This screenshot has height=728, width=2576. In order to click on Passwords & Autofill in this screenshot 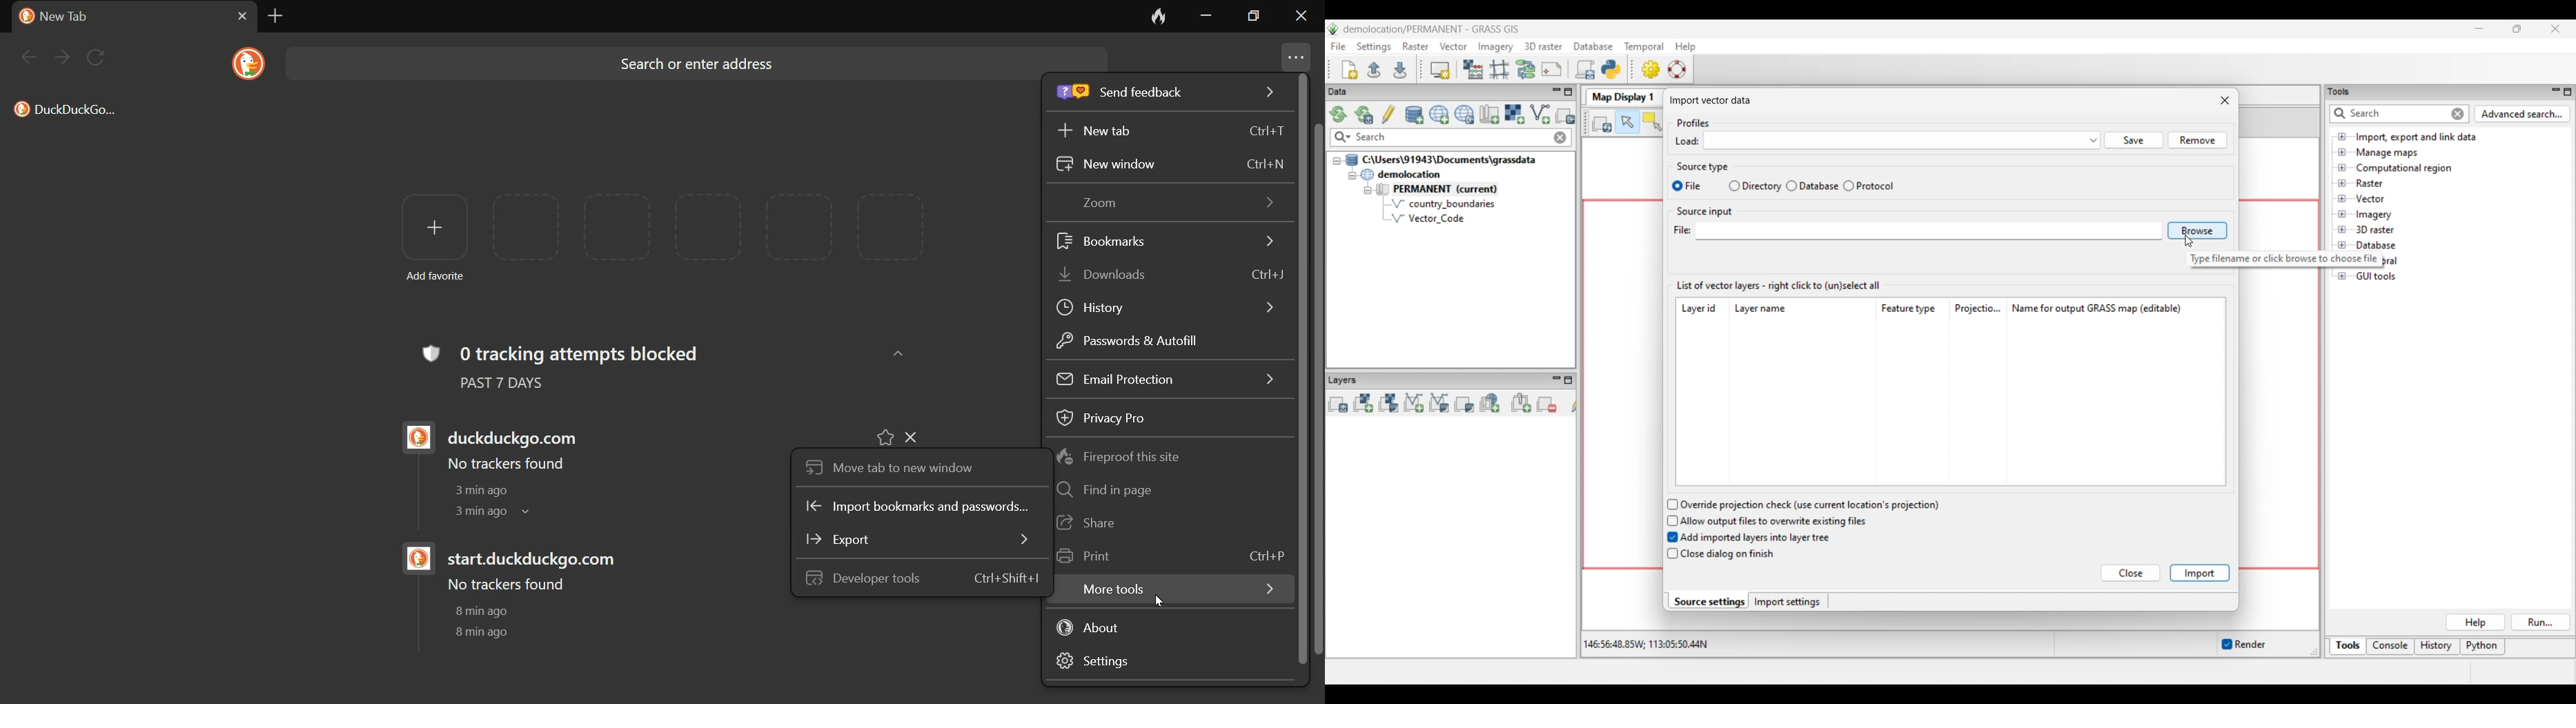, I will do `click(1132, 338)`.